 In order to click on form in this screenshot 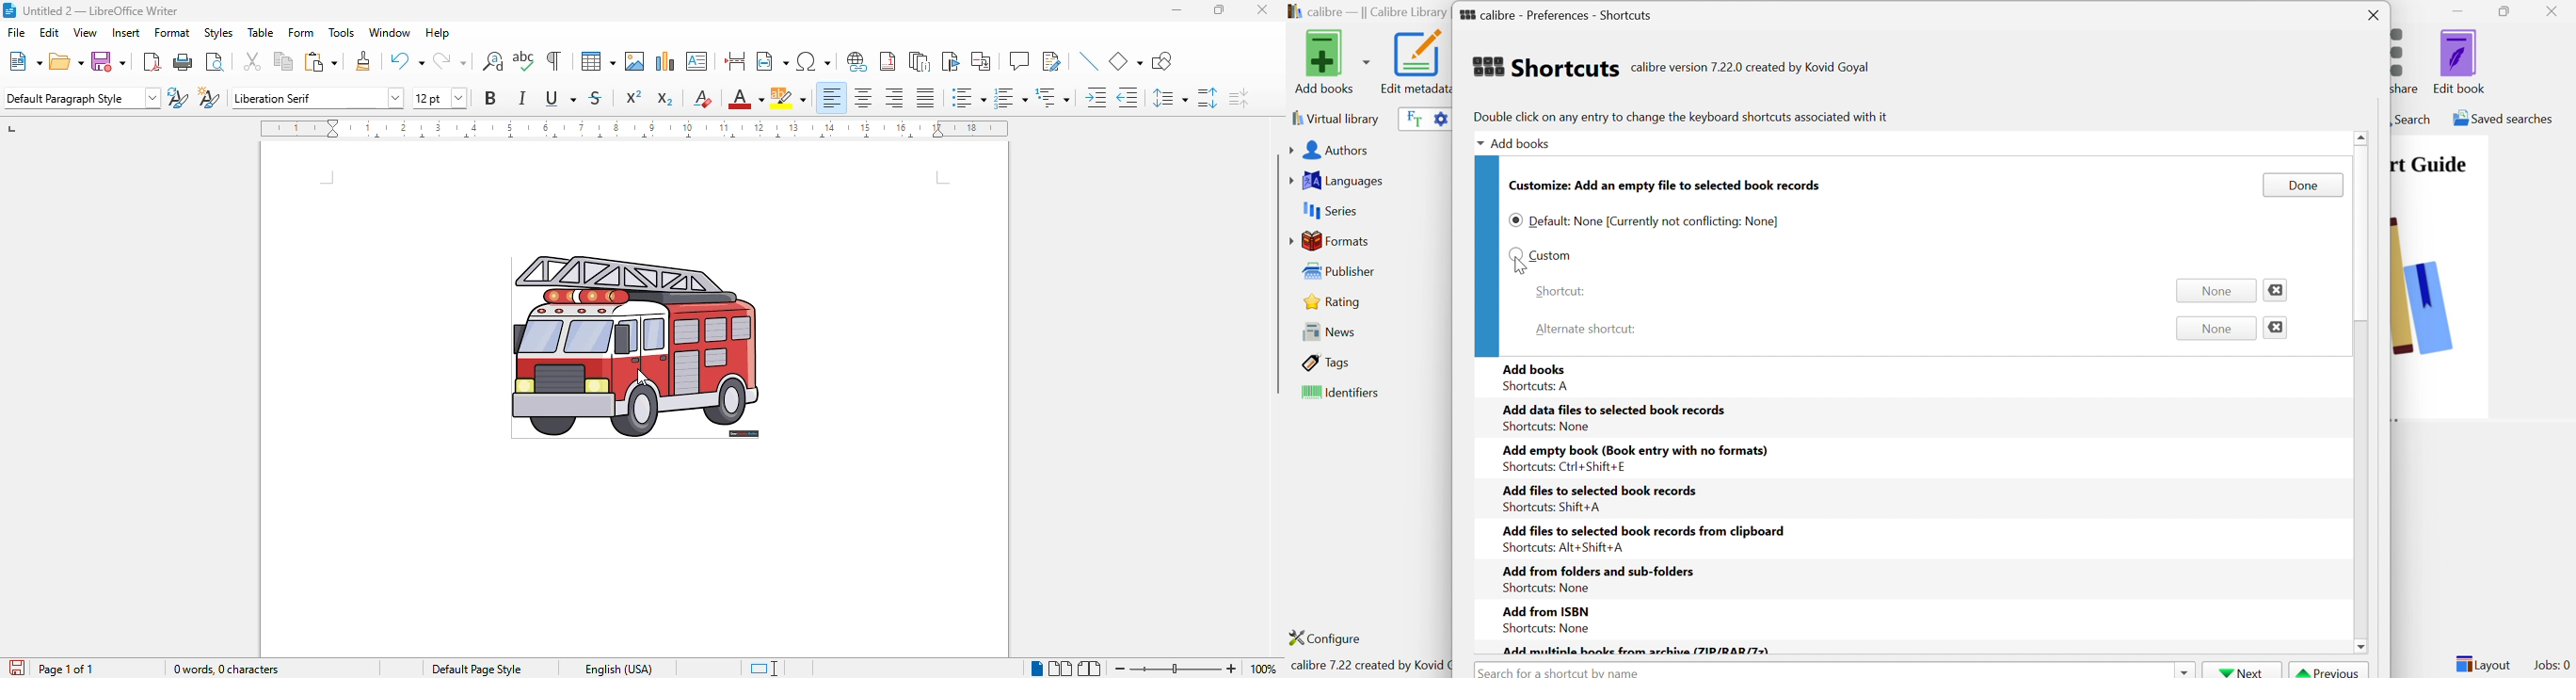, I will do `click(302, 32)`.